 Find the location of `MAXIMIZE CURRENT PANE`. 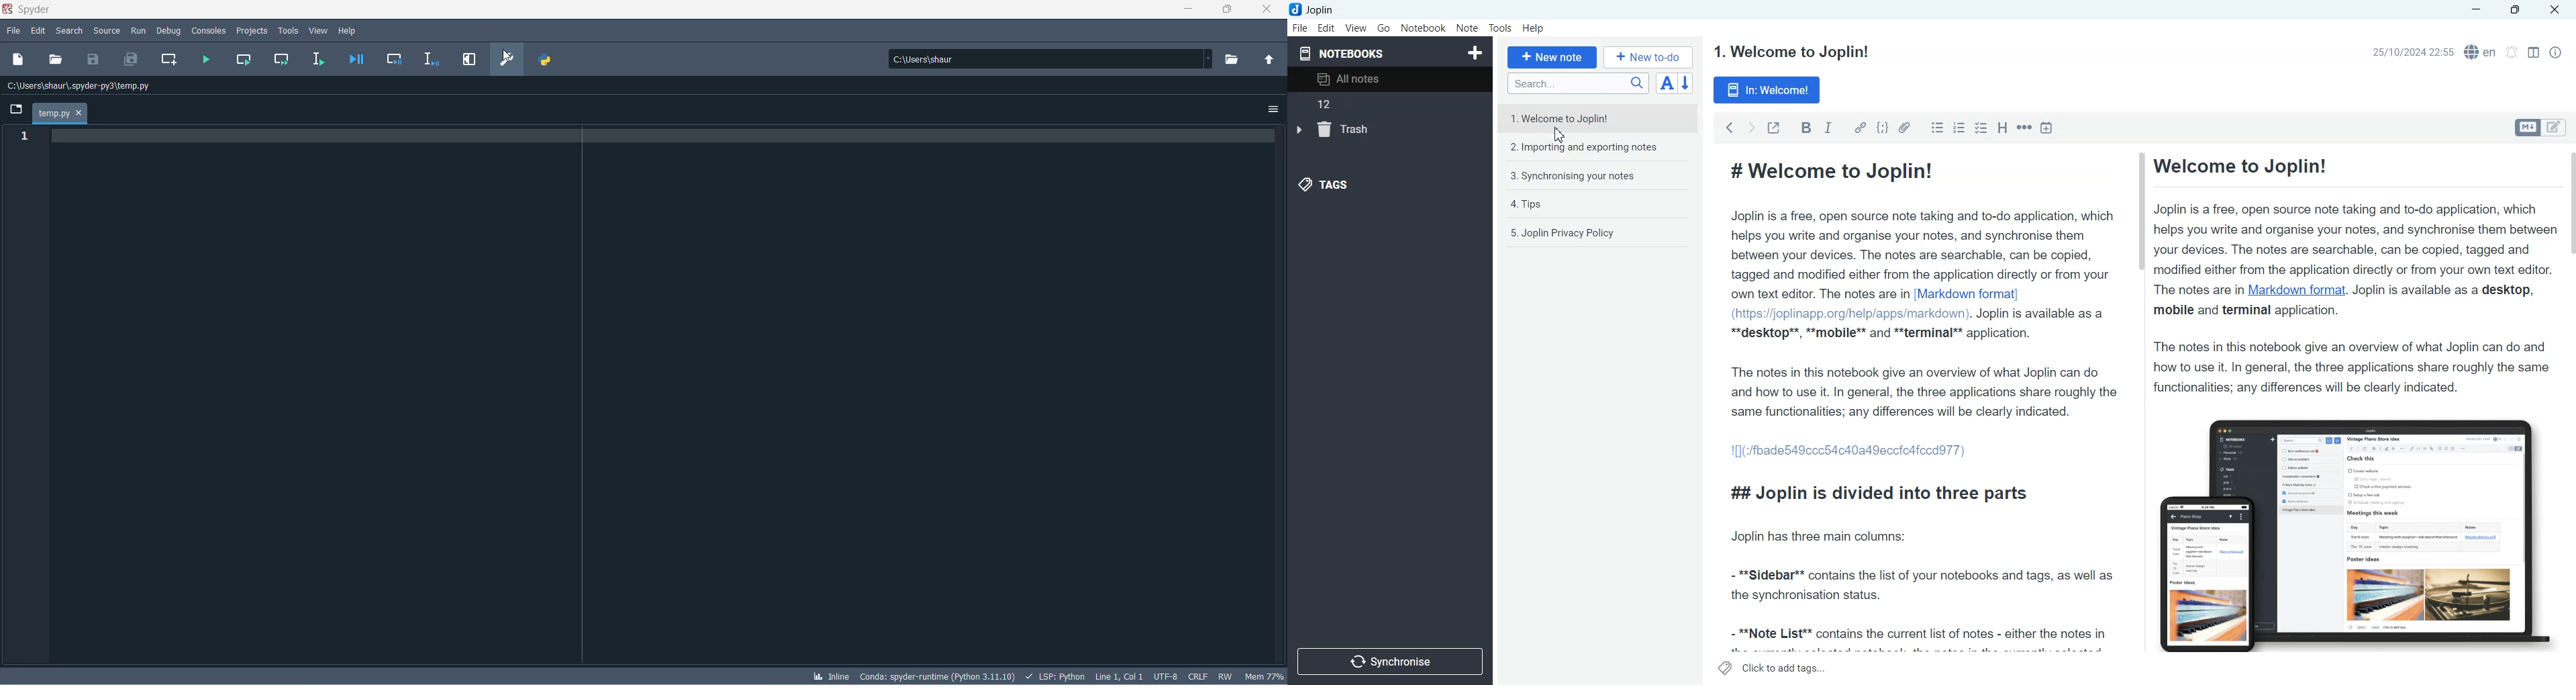

MAXIMIZE CURRENT PANE is located at coordinates (468, 60).